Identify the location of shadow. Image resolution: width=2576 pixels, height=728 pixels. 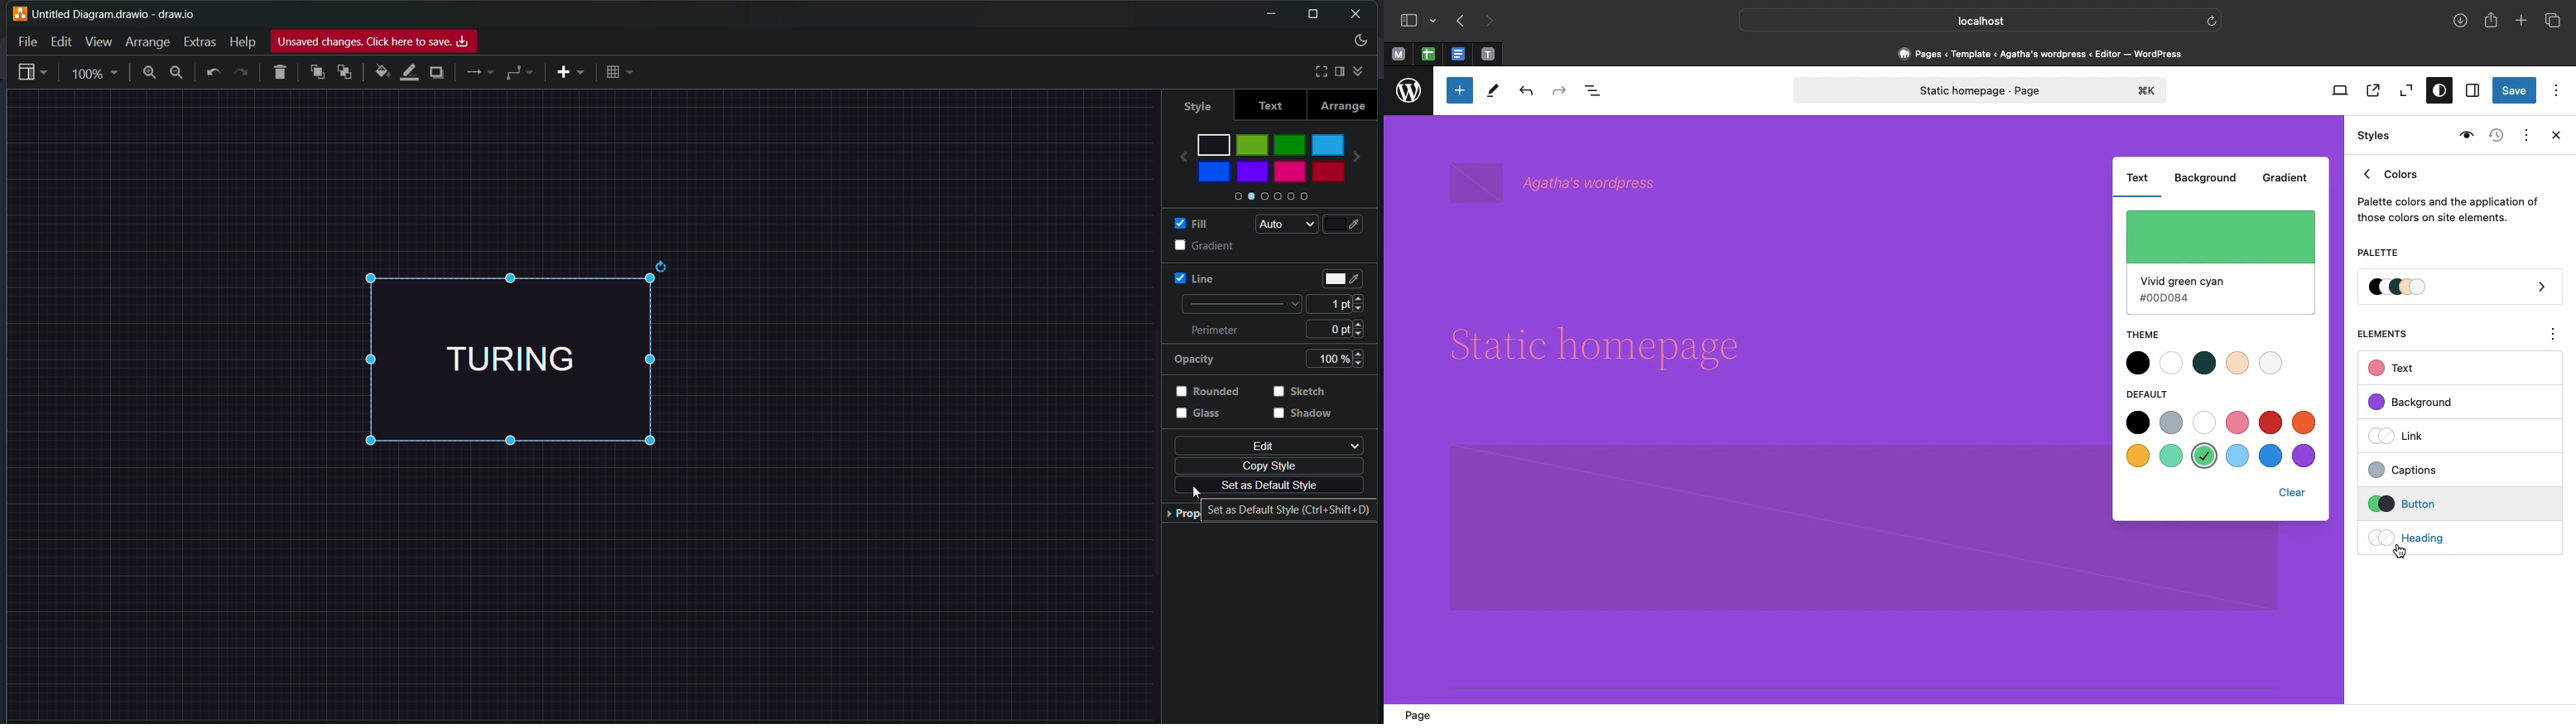
(1306, 419).